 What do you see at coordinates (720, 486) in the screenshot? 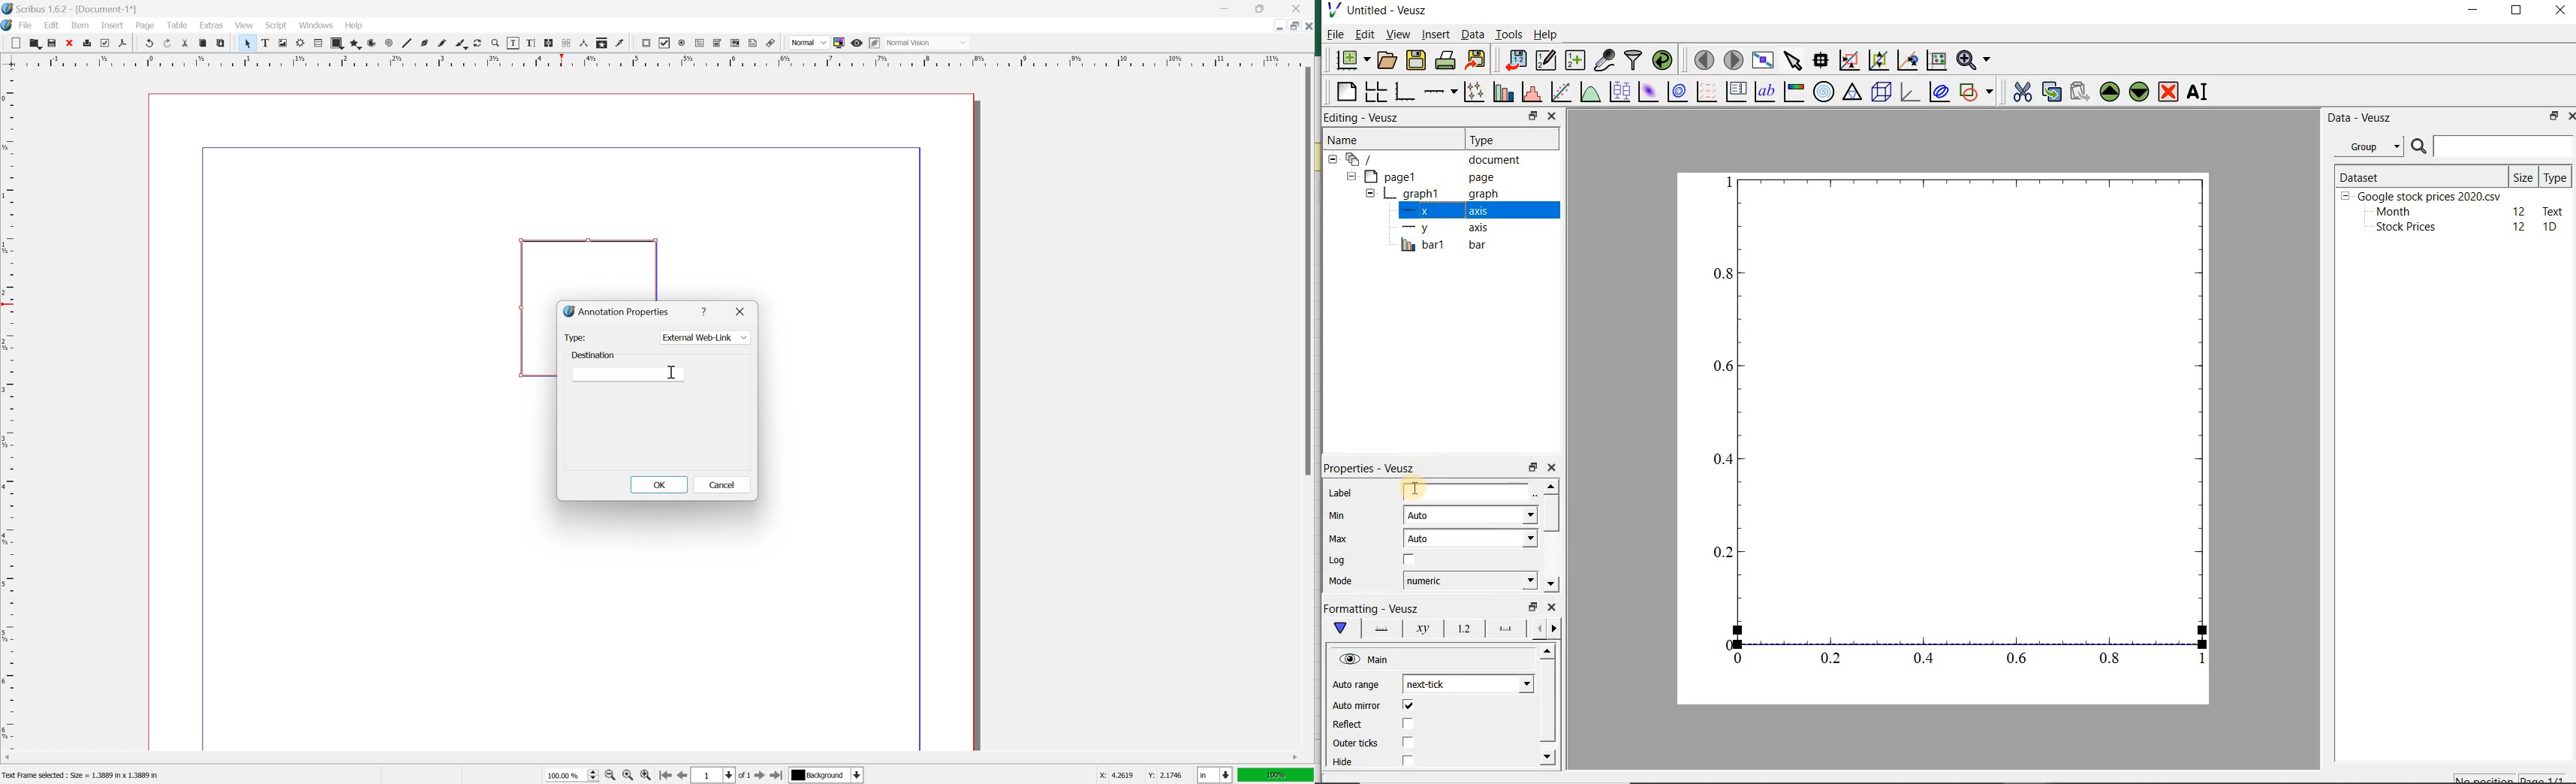
I see `cancel` at bounding box center [720, 486].